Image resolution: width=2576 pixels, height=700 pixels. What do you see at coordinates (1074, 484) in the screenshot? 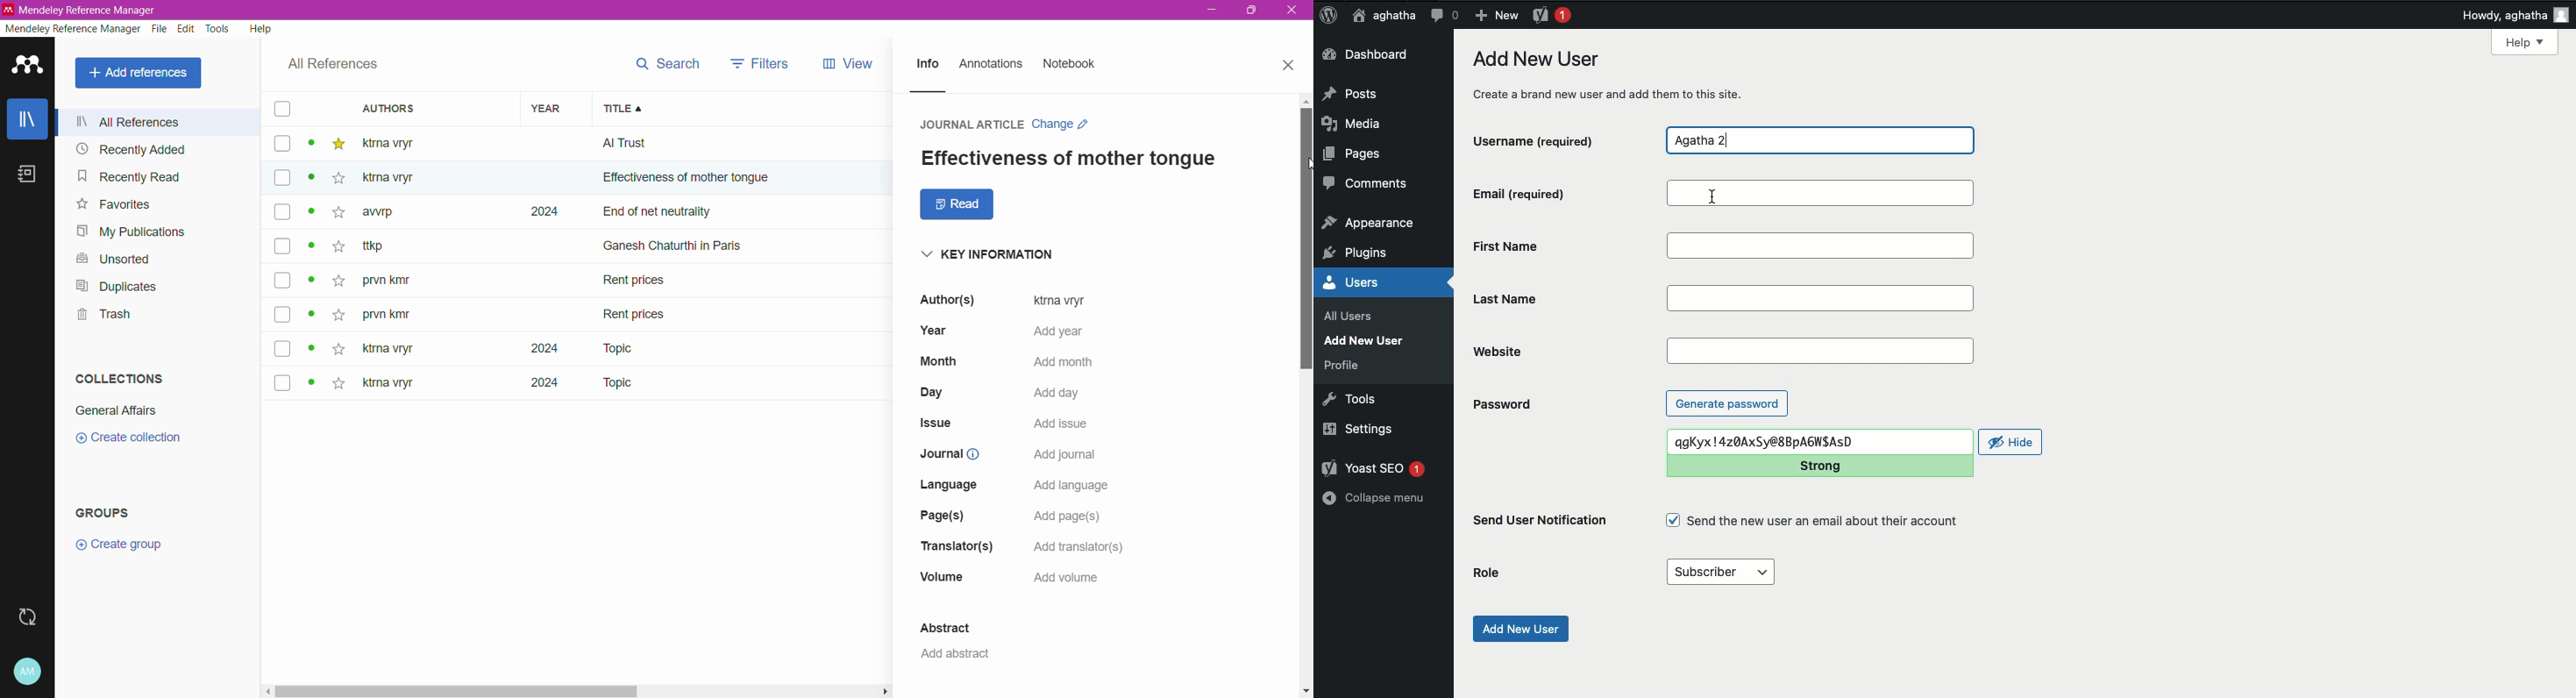
I see `Click to add language` at bounding box center [1074, 484].